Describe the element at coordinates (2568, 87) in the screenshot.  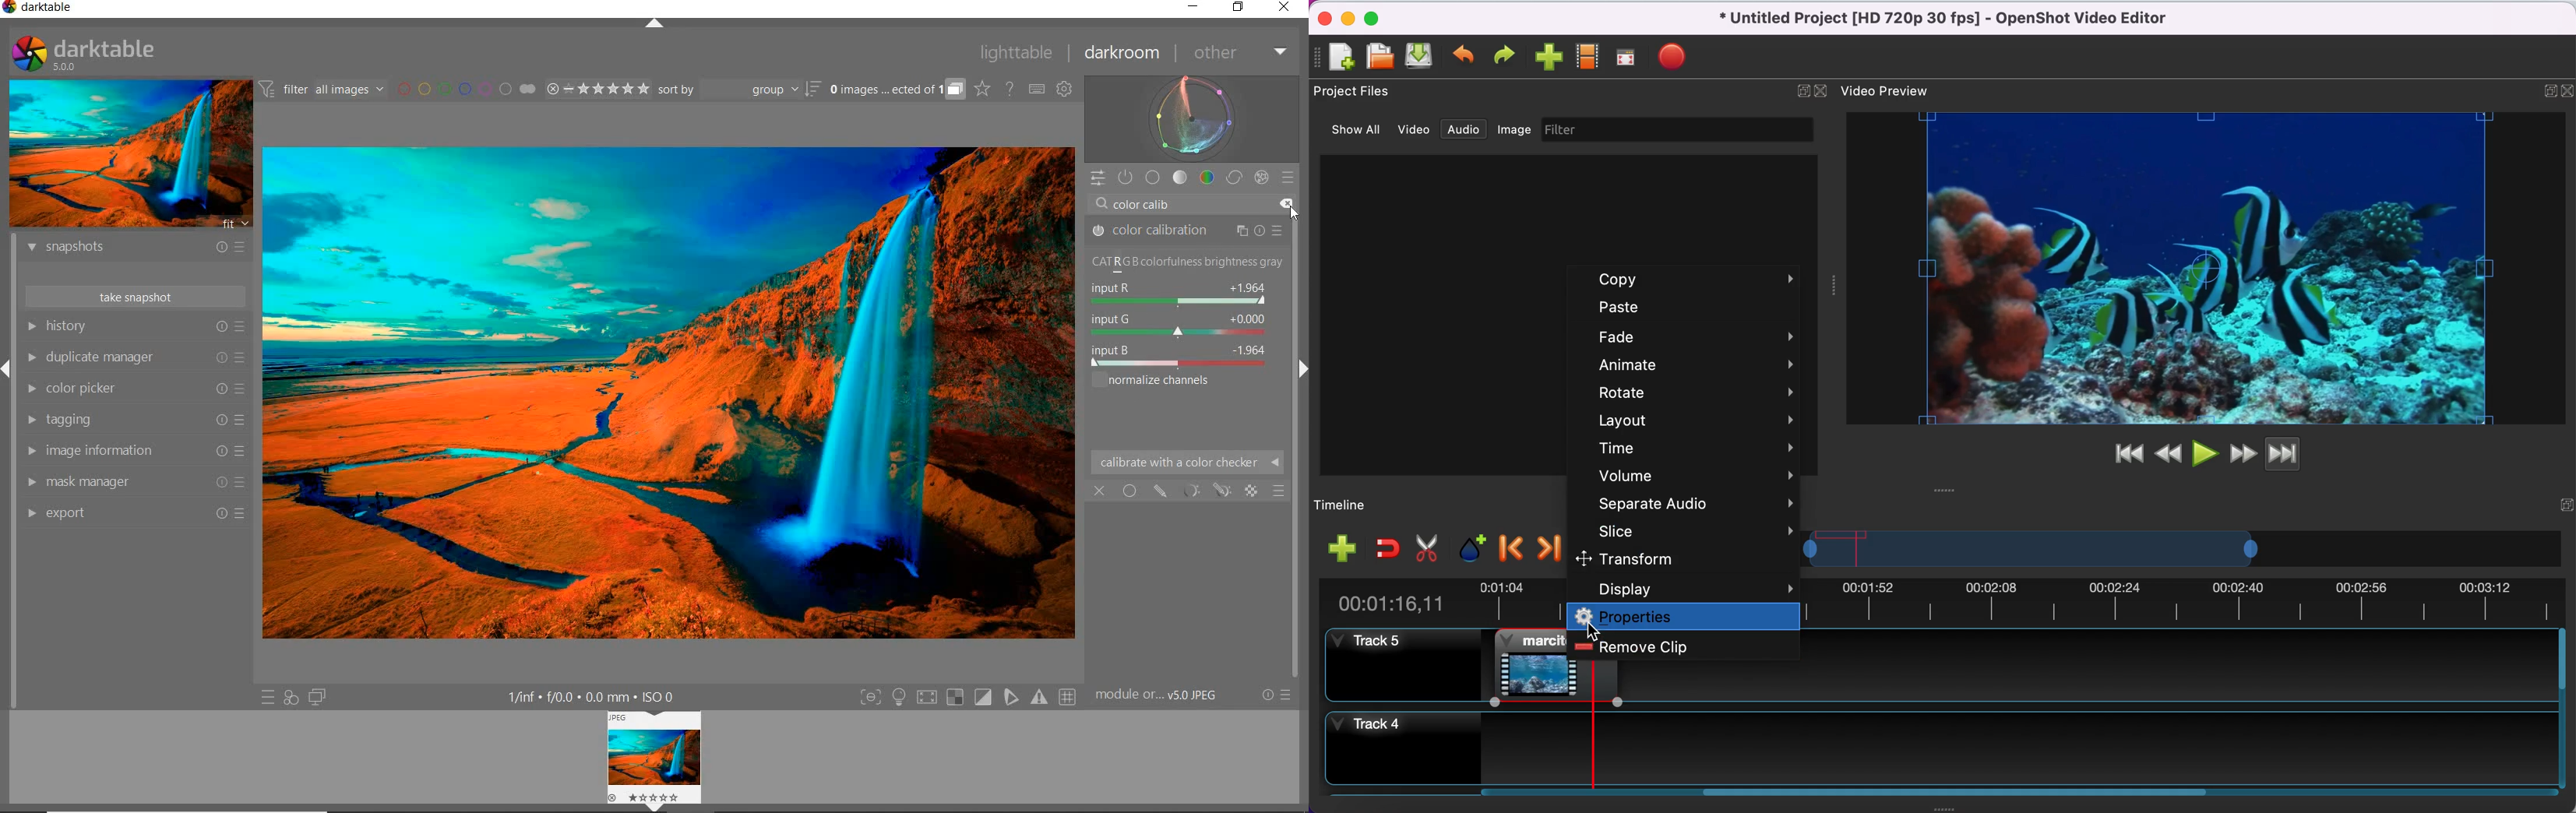
I see `expand/hide` at that location.